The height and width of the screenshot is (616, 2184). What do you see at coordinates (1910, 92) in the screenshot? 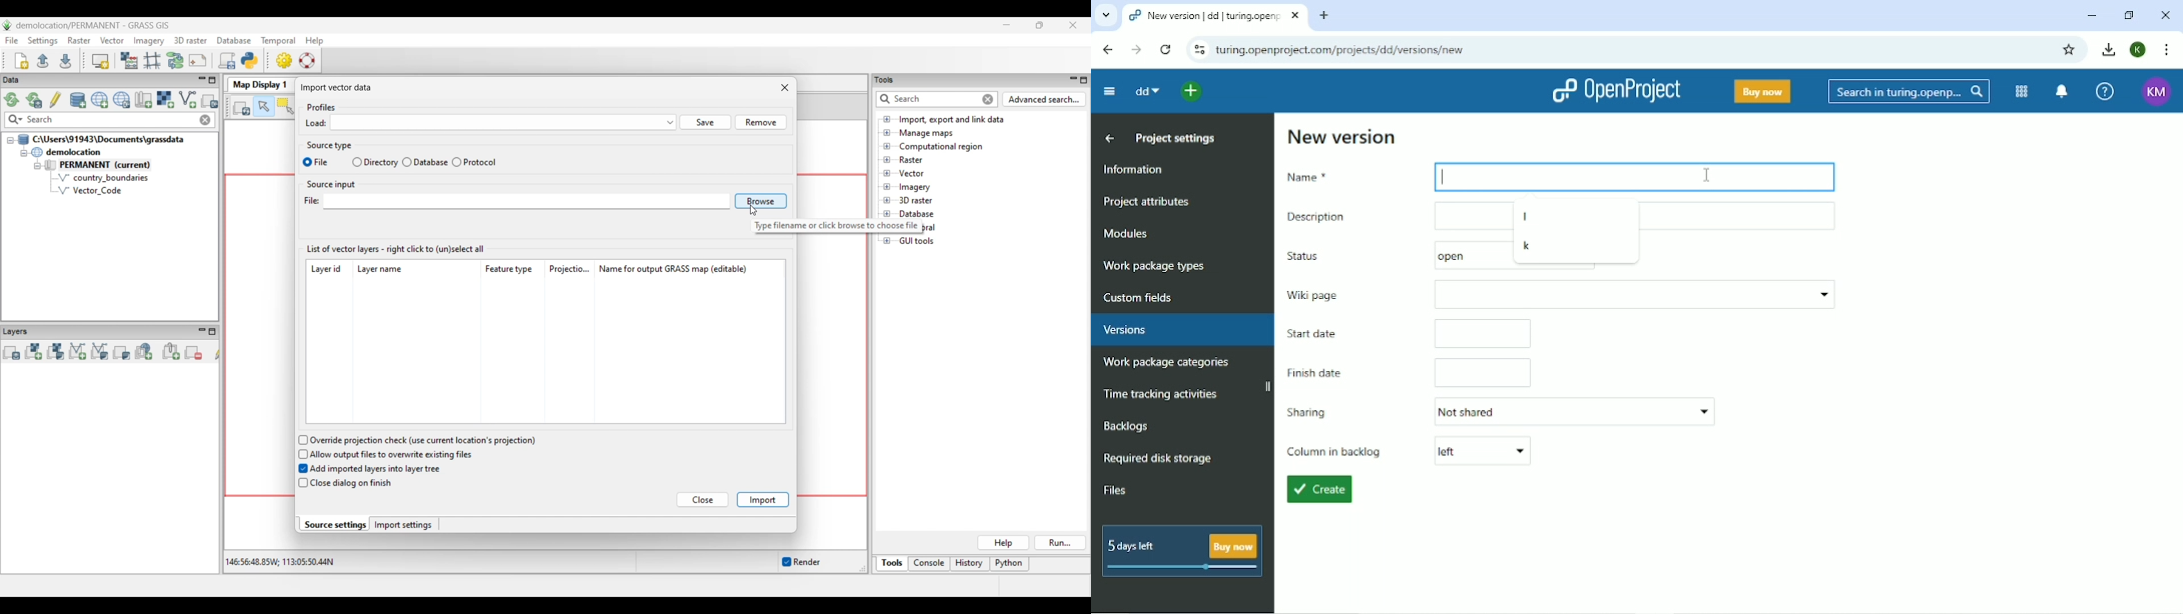
I see `Search` at bounding box center [1910, 92].